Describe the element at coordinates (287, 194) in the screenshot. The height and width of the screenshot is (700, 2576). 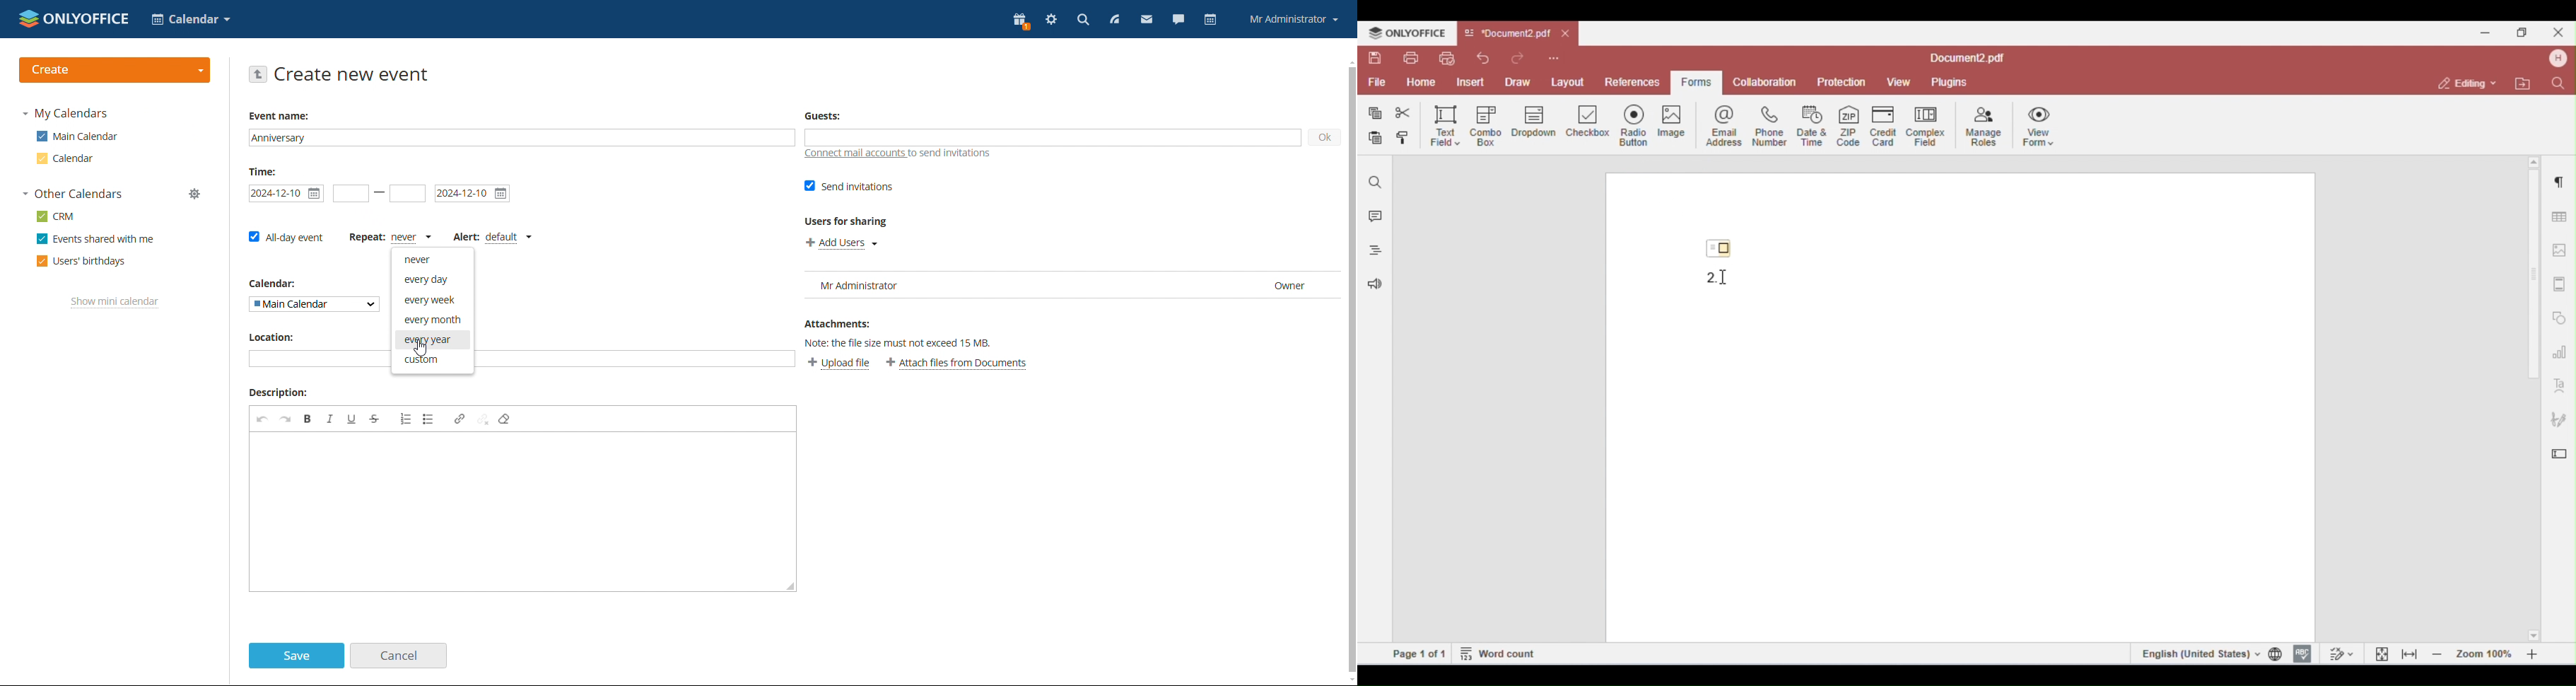
I see `start time` at that location.